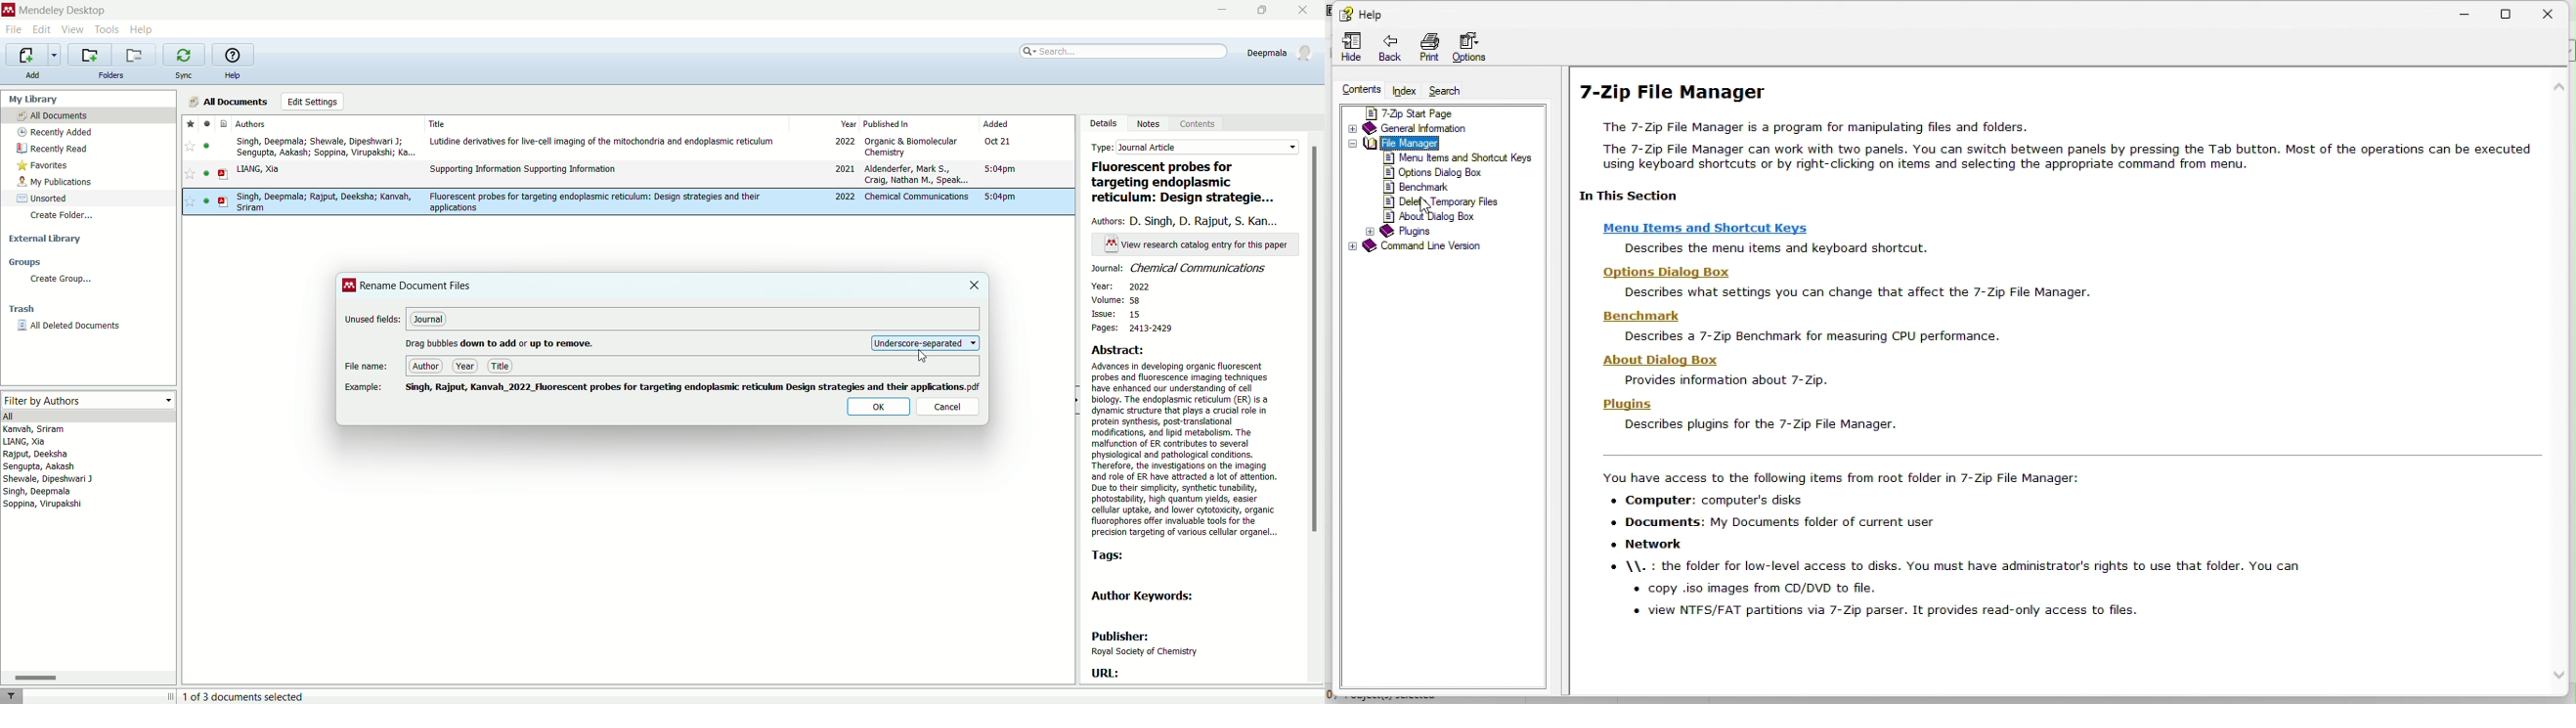  What do you see at coordinates (1000, 169) in the screenshot?
I see `5:04pm` at bounding box center [1000, 169].